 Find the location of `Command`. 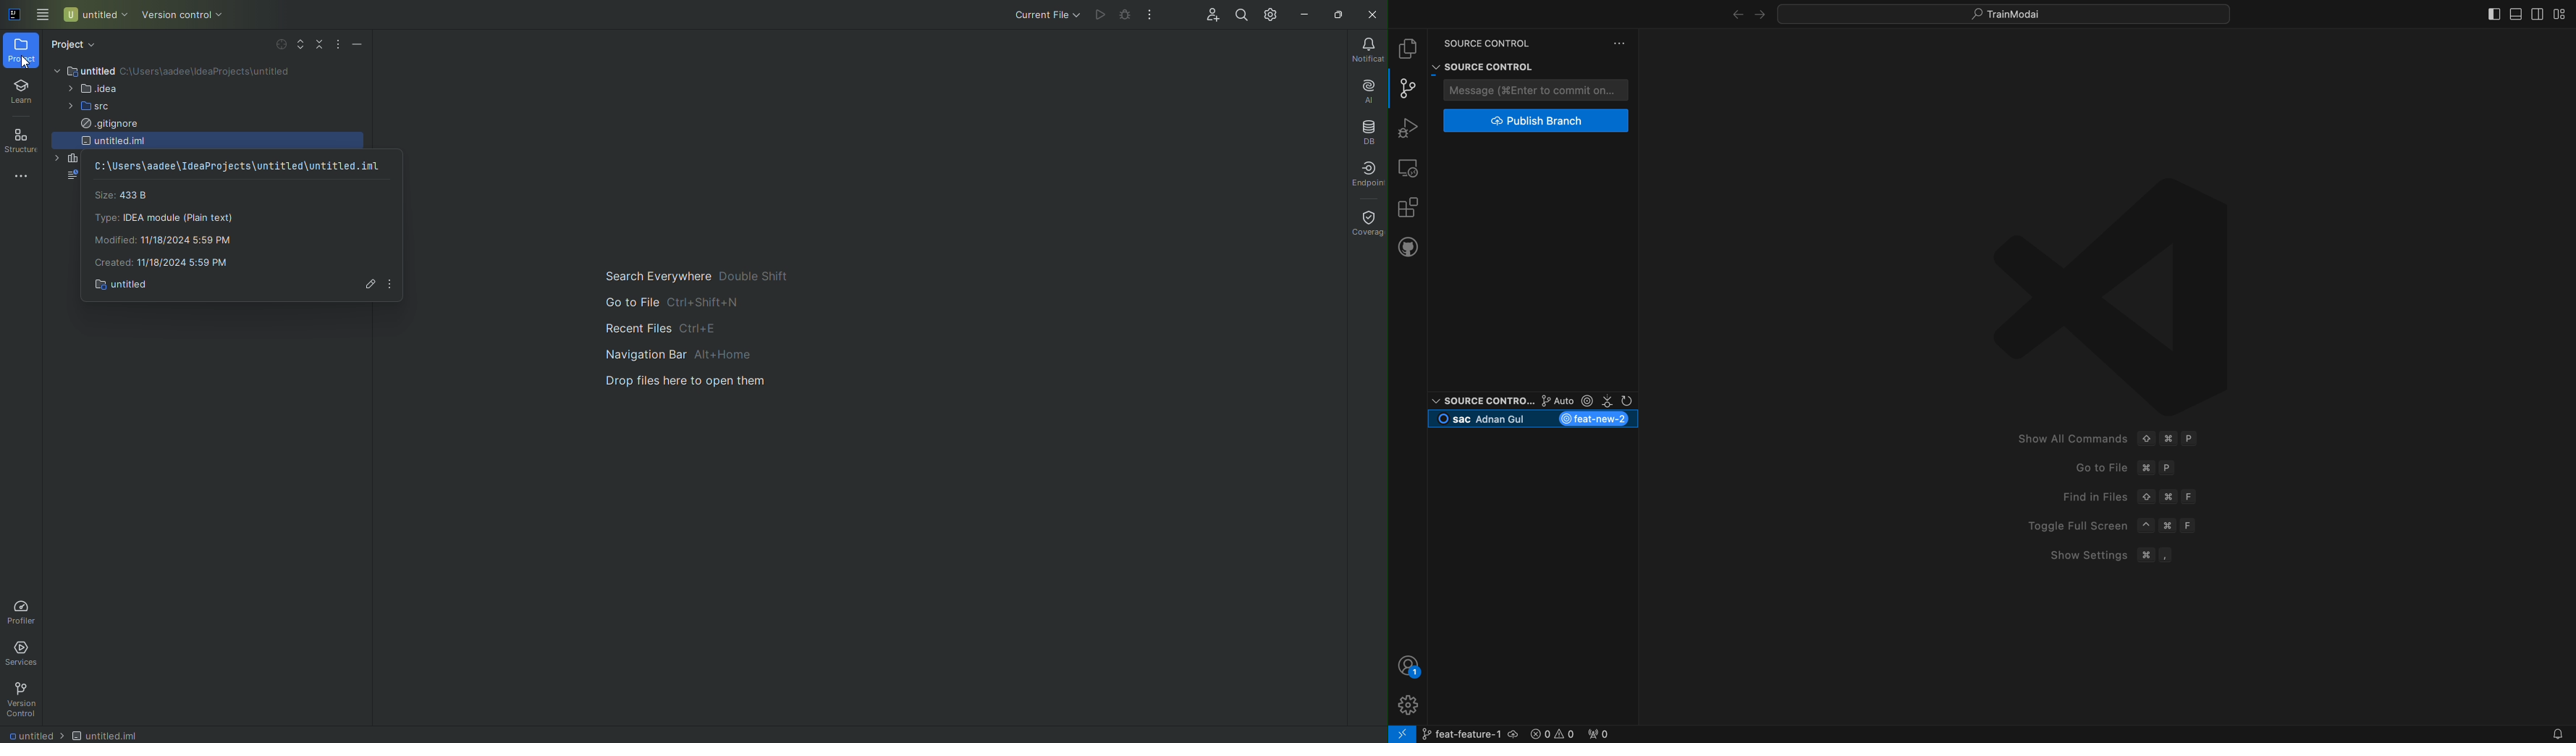

Command is located at coordinates (2172, 527).